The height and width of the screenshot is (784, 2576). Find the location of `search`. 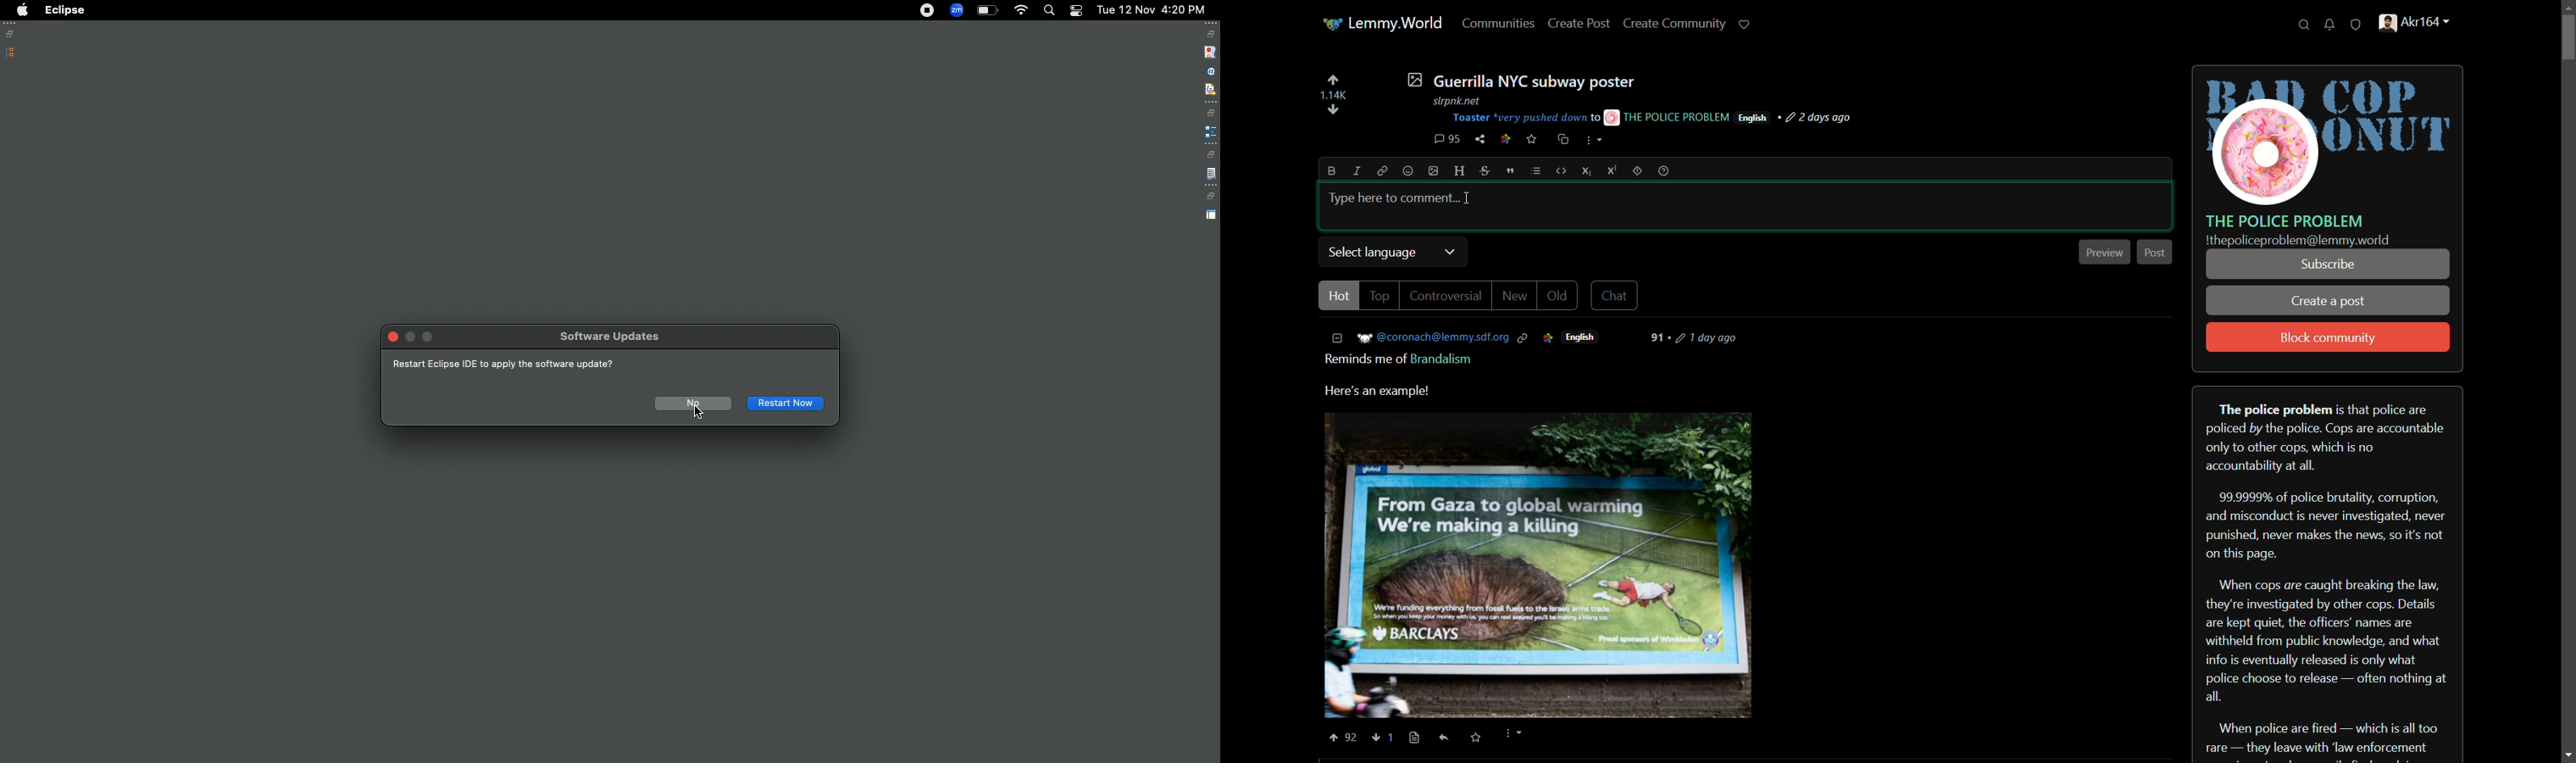

search is located at coordinates (2304, 25).